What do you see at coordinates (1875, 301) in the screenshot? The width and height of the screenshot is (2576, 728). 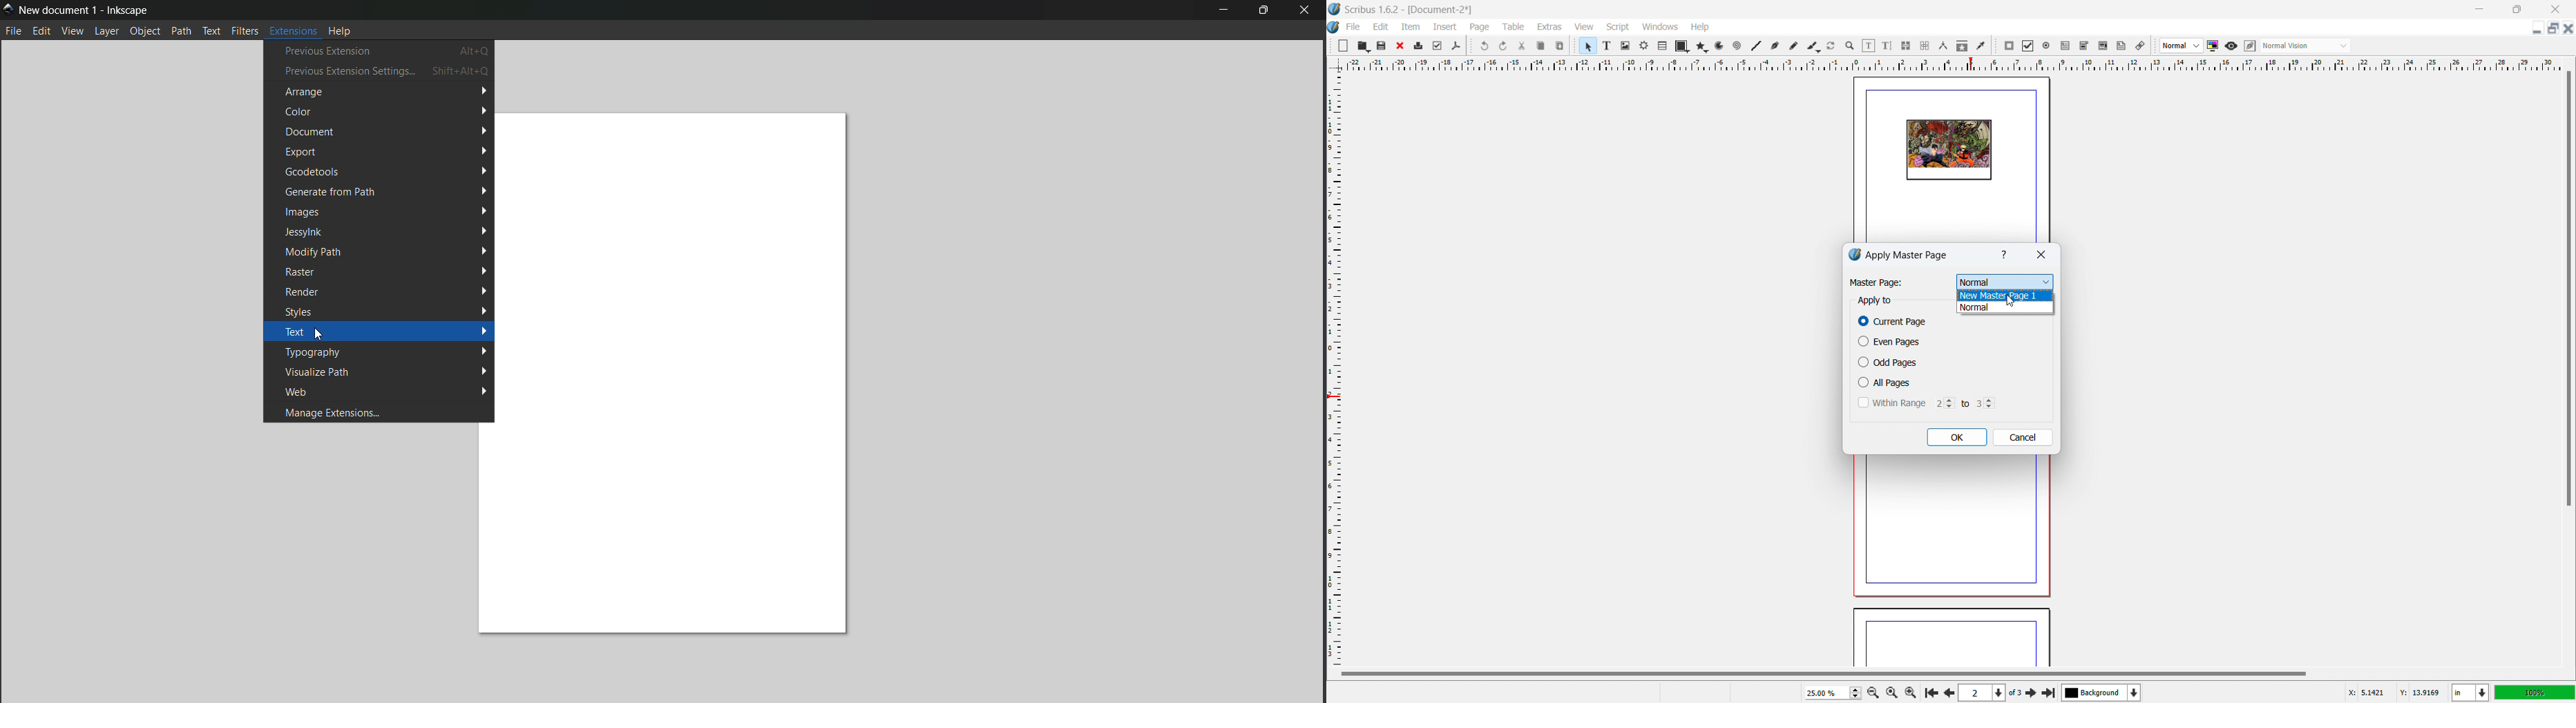 I see `apply to` at bounding box center [1875, 301].